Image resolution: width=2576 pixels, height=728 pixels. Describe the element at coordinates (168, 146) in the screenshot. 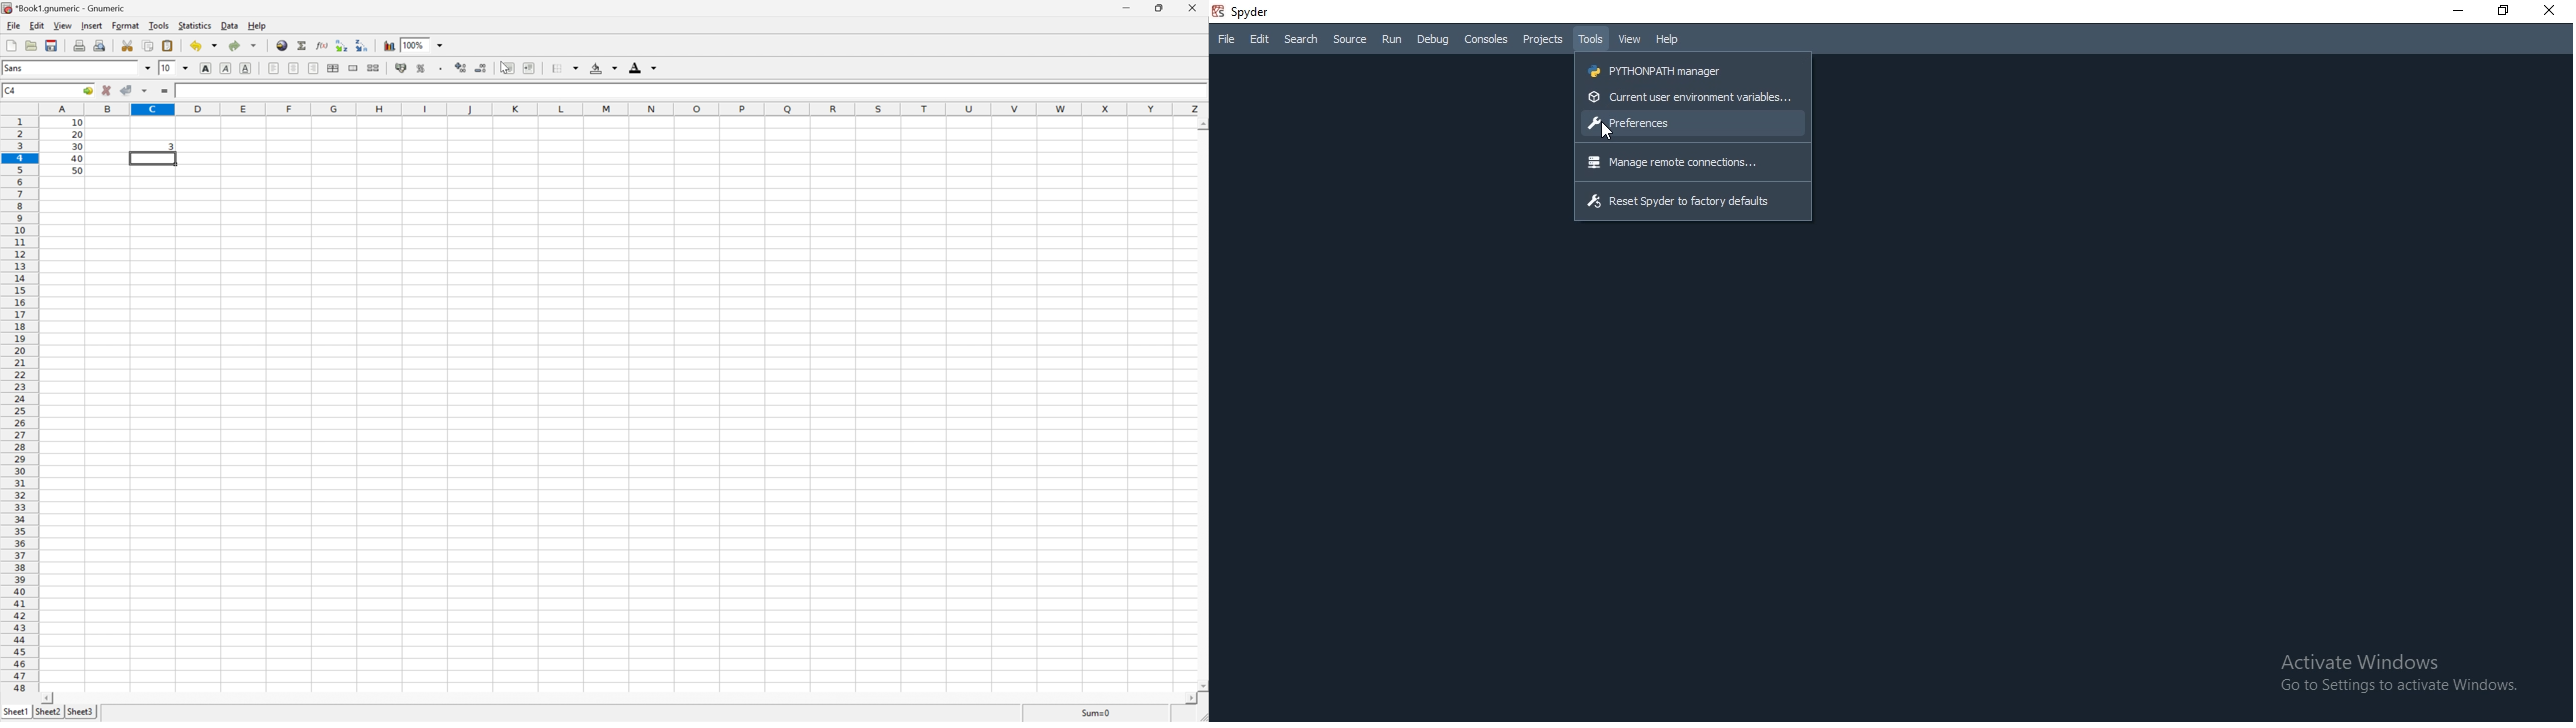

I see `3` at that location.